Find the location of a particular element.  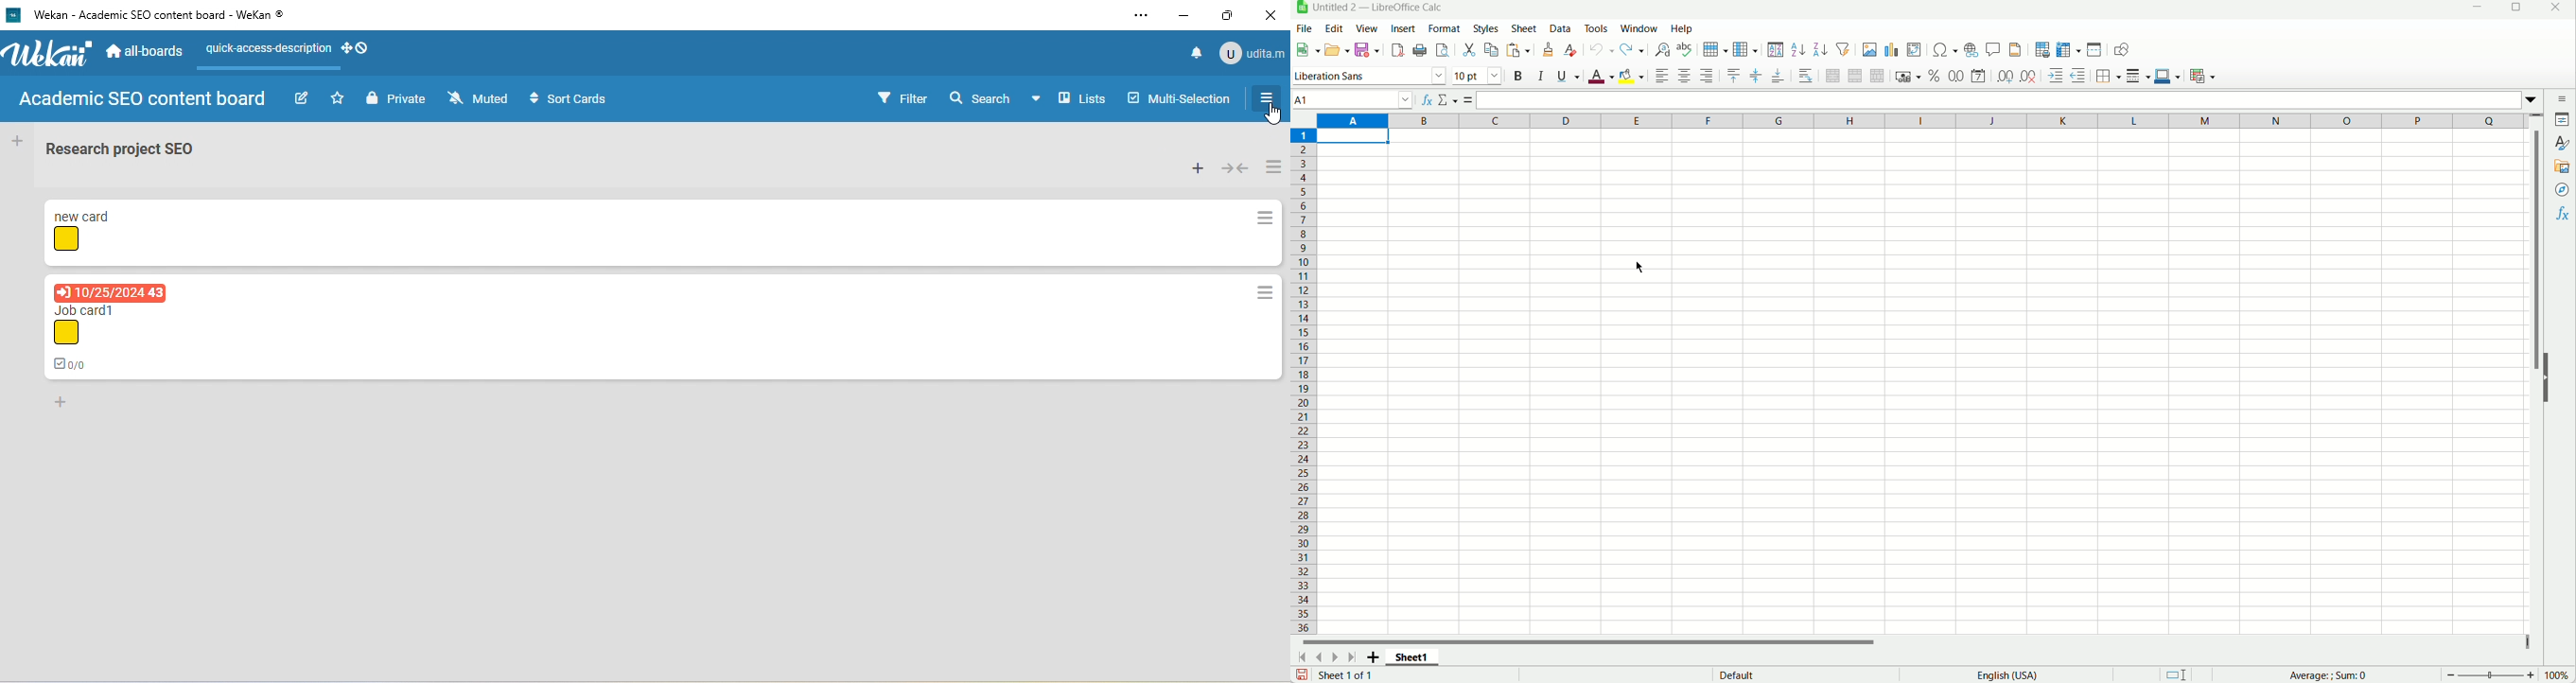

lists is located at coordinates (1083, 99).